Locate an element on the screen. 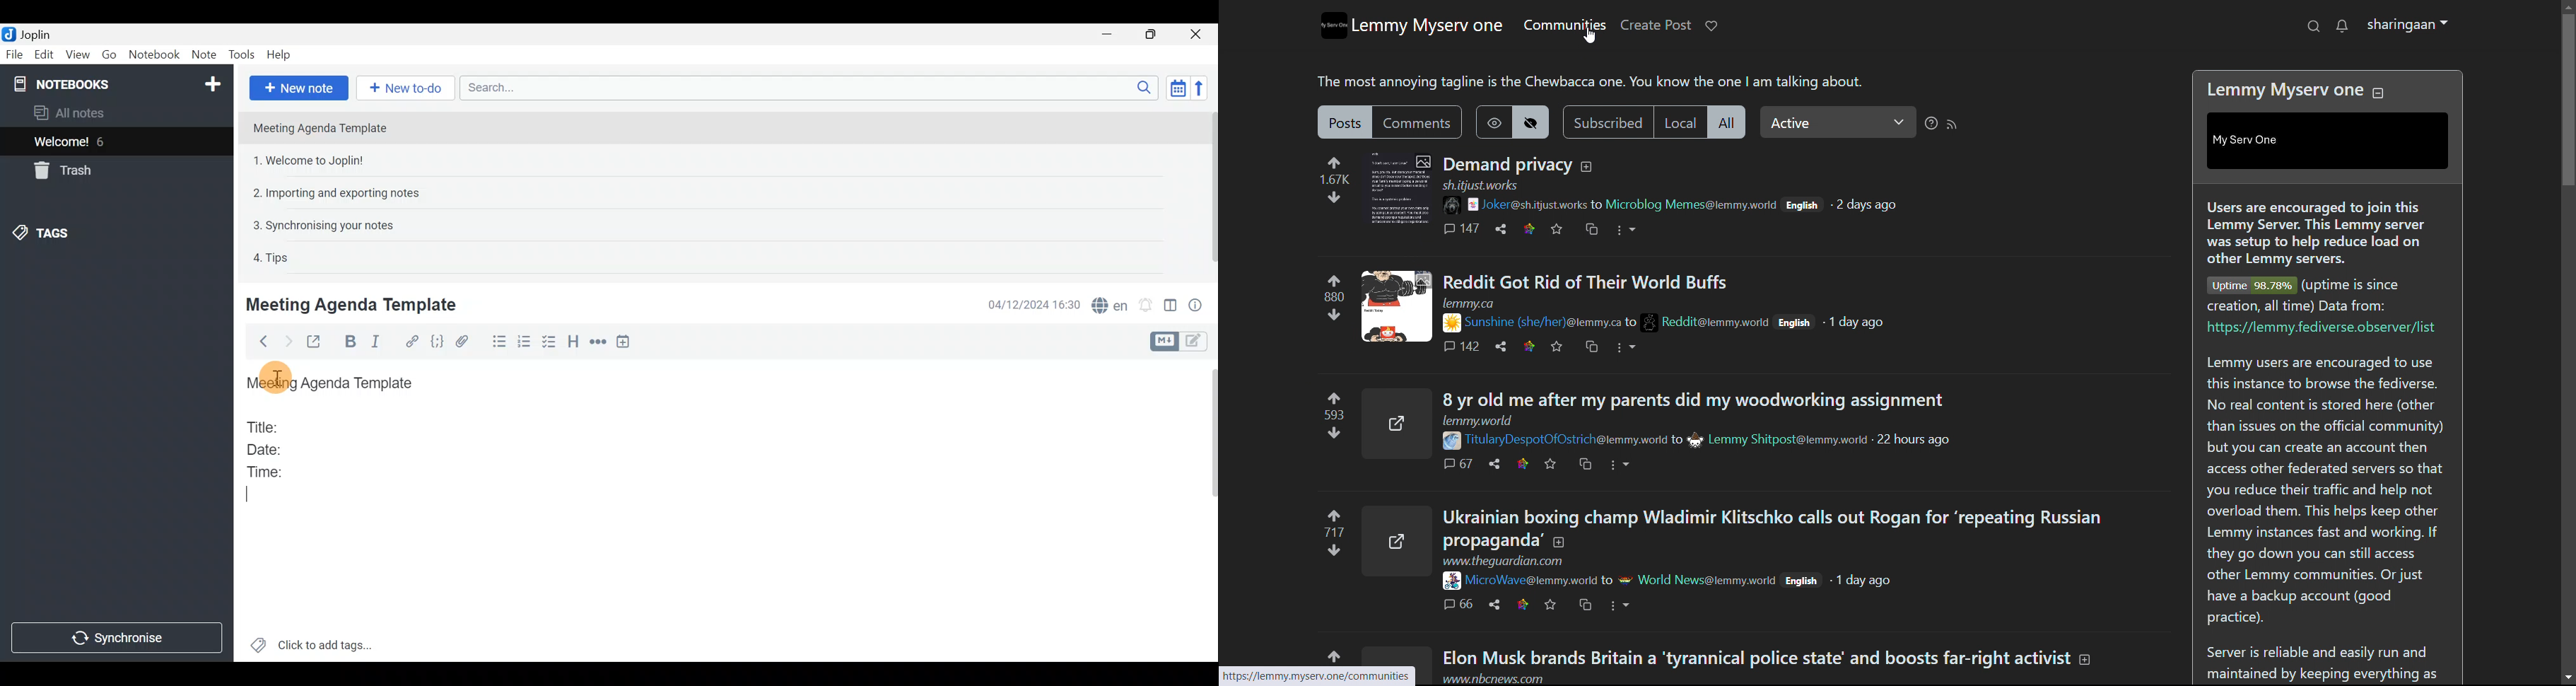  File is located at coordinates (15, 53).